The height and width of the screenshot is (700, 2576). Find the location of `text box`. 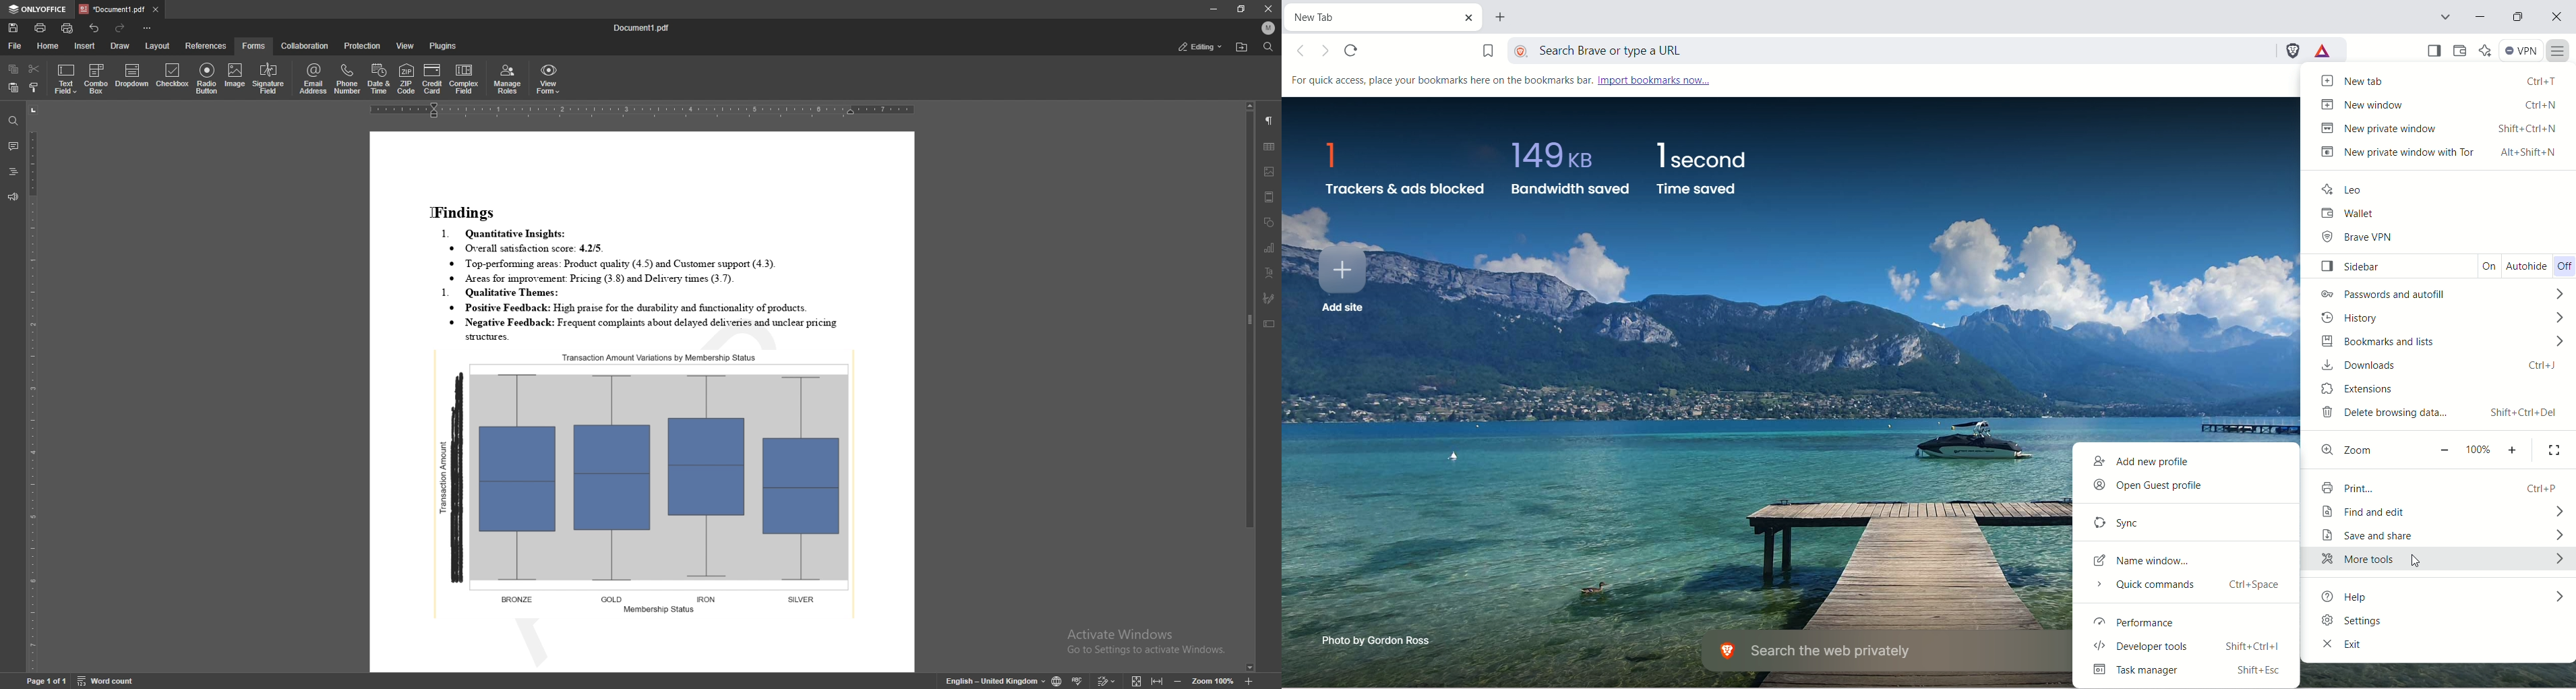

text box is located at coordinates (1269, 324).